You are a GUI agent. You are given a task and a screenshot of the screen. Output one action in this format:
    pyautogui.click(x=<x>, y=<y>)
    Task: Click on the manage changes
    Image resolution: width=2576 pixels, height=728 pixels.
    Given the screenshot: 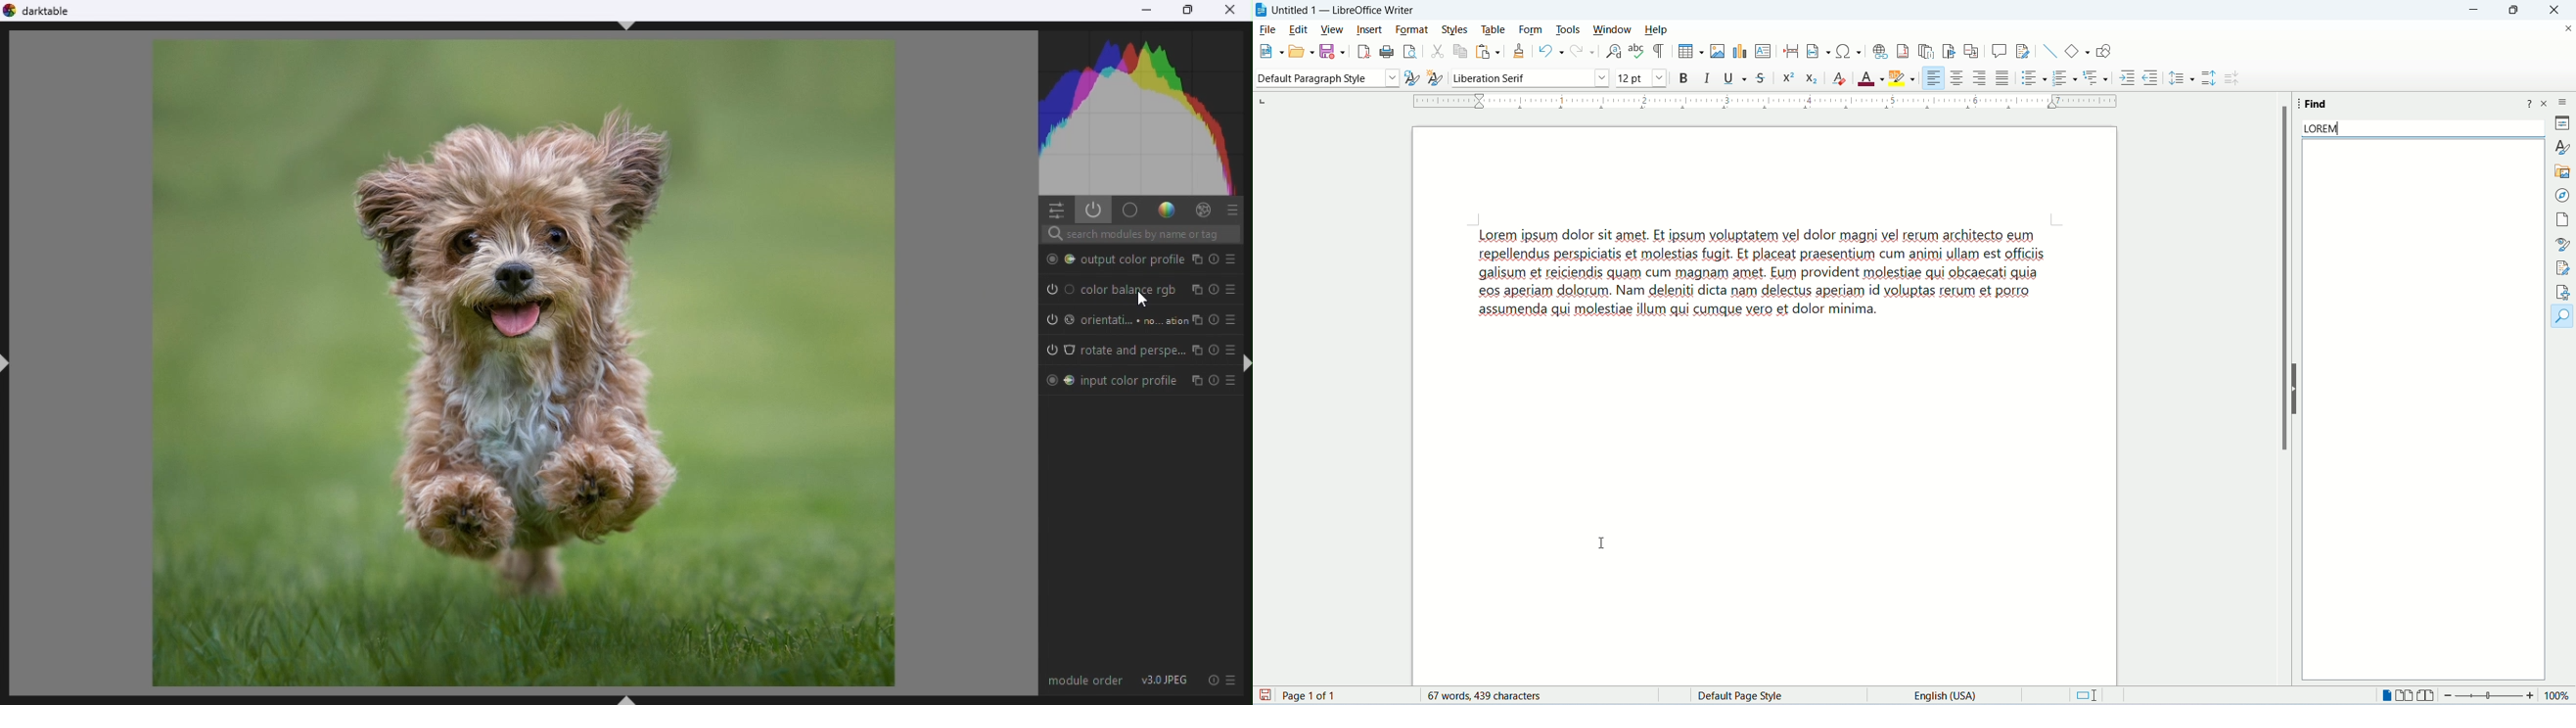 What is the action you would take?
    pyautogui.click(x=2564, y=270)
    